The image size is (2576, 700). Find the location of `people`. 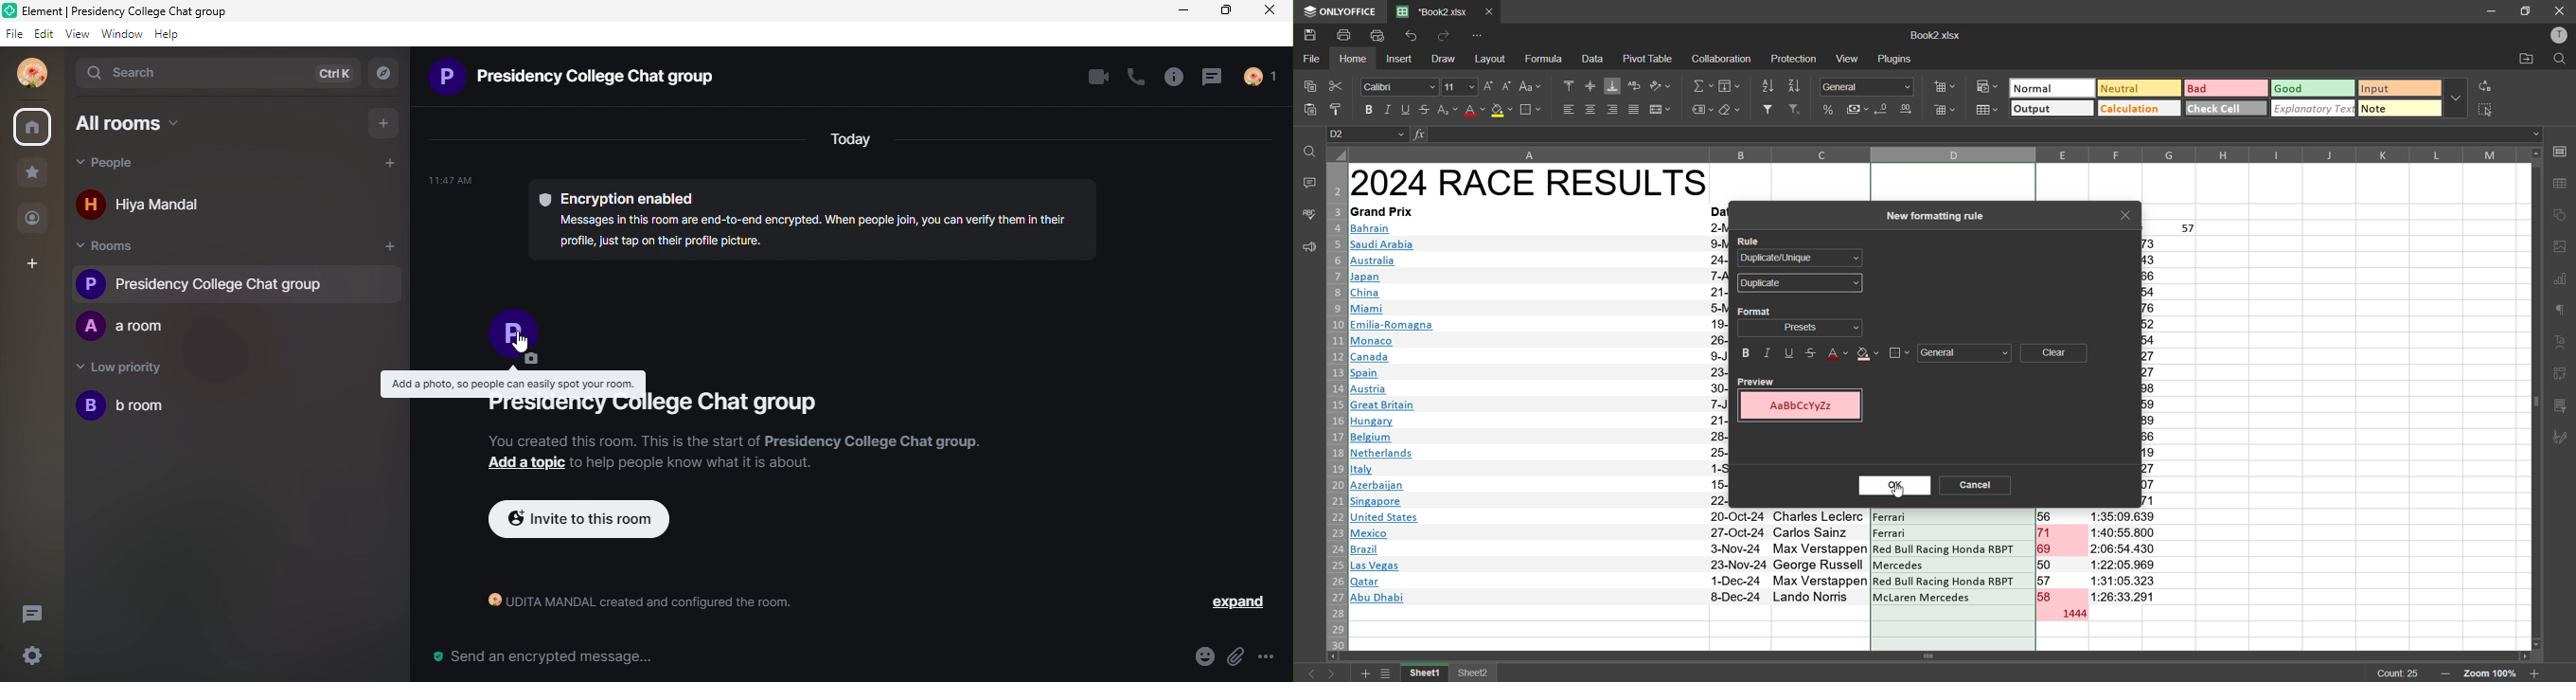

people is located at coordinates (163, 168).